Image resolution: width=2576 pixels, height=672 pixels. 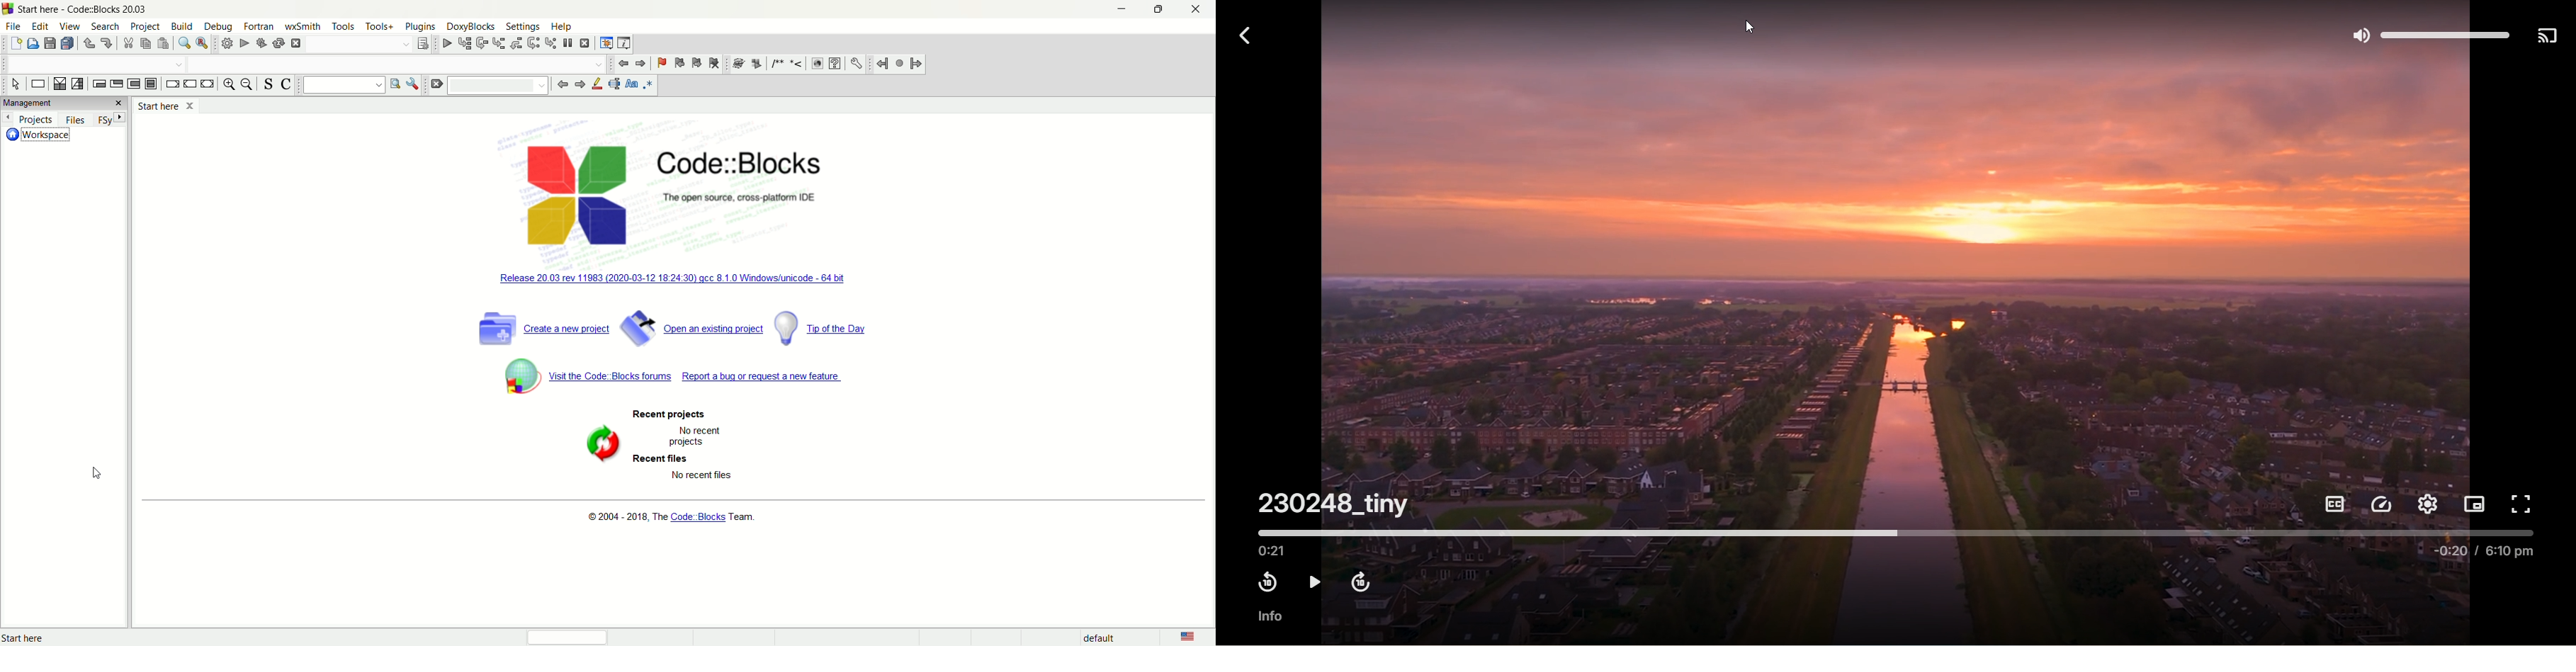 What do you see at coordinates (39, 638) in the screenshot?
I see `text` at bounding box center [39, 638].